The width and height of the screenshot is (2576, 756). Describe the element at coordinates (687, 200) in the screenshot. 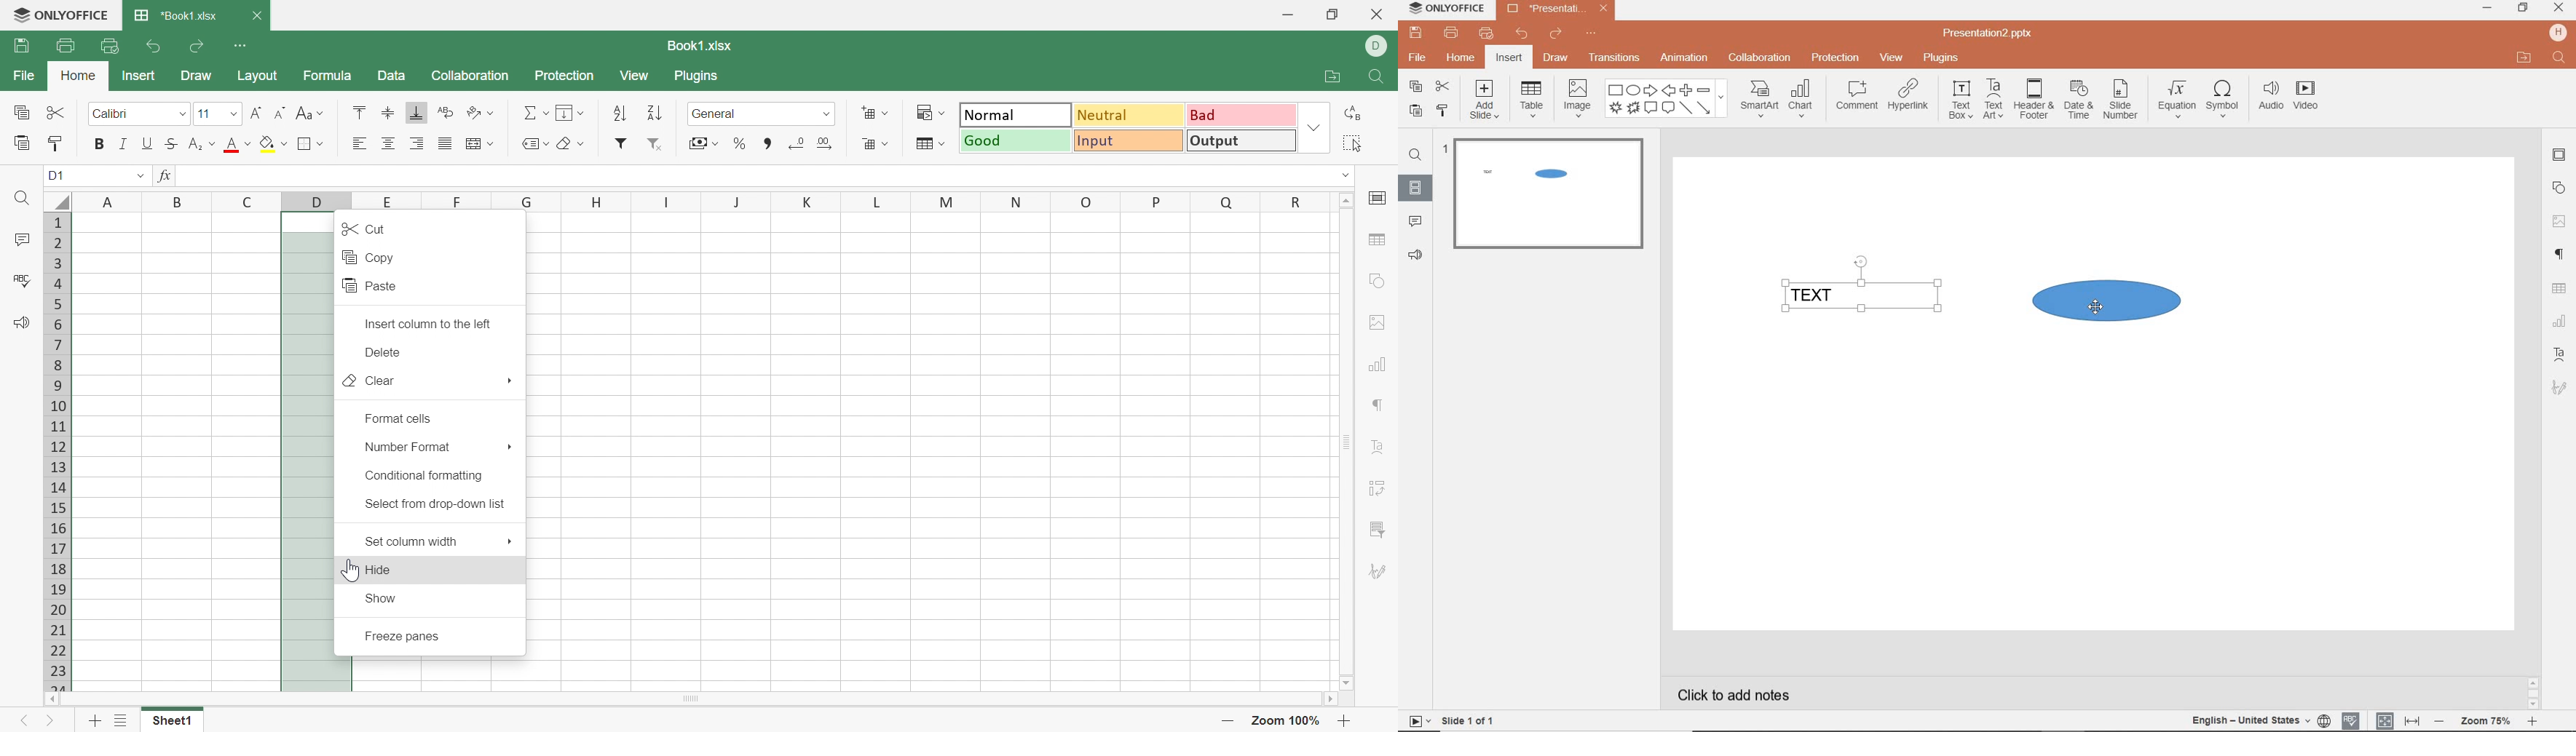

I see `Column Names` at that location.